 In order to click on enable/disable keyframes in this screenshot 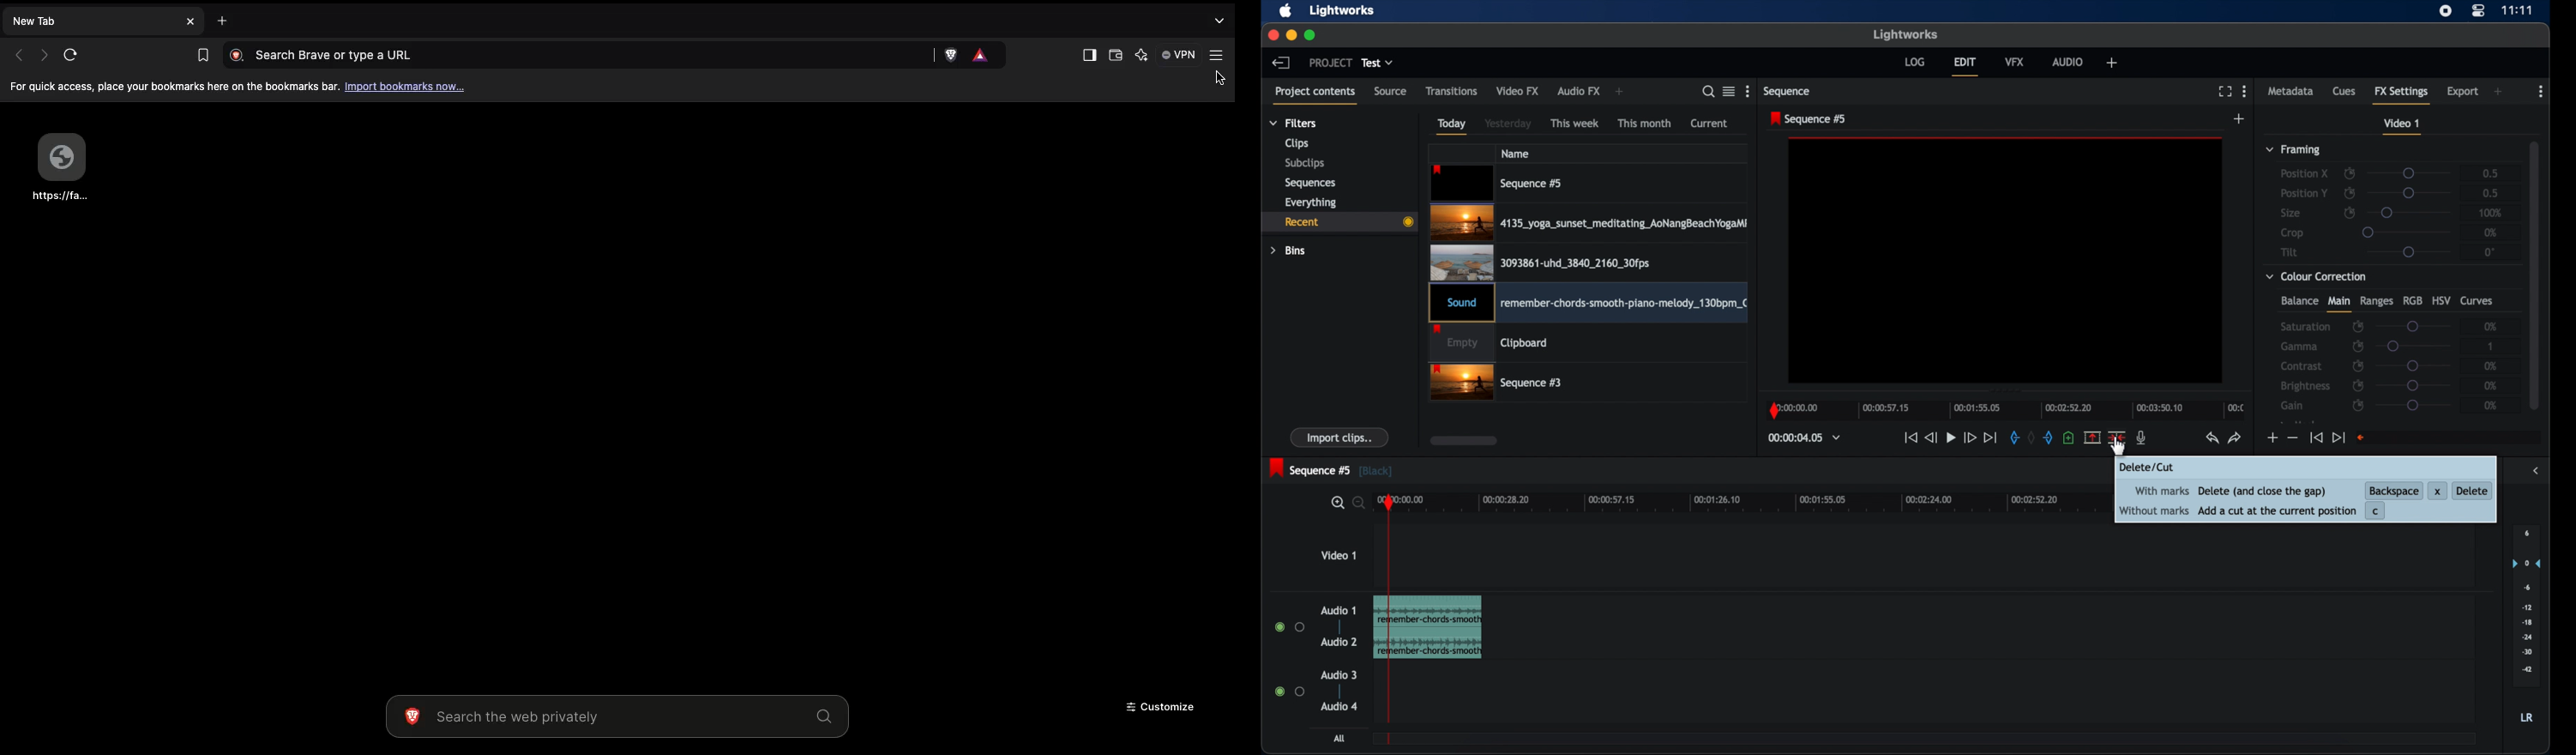, I will do `click(2350, 172)`.